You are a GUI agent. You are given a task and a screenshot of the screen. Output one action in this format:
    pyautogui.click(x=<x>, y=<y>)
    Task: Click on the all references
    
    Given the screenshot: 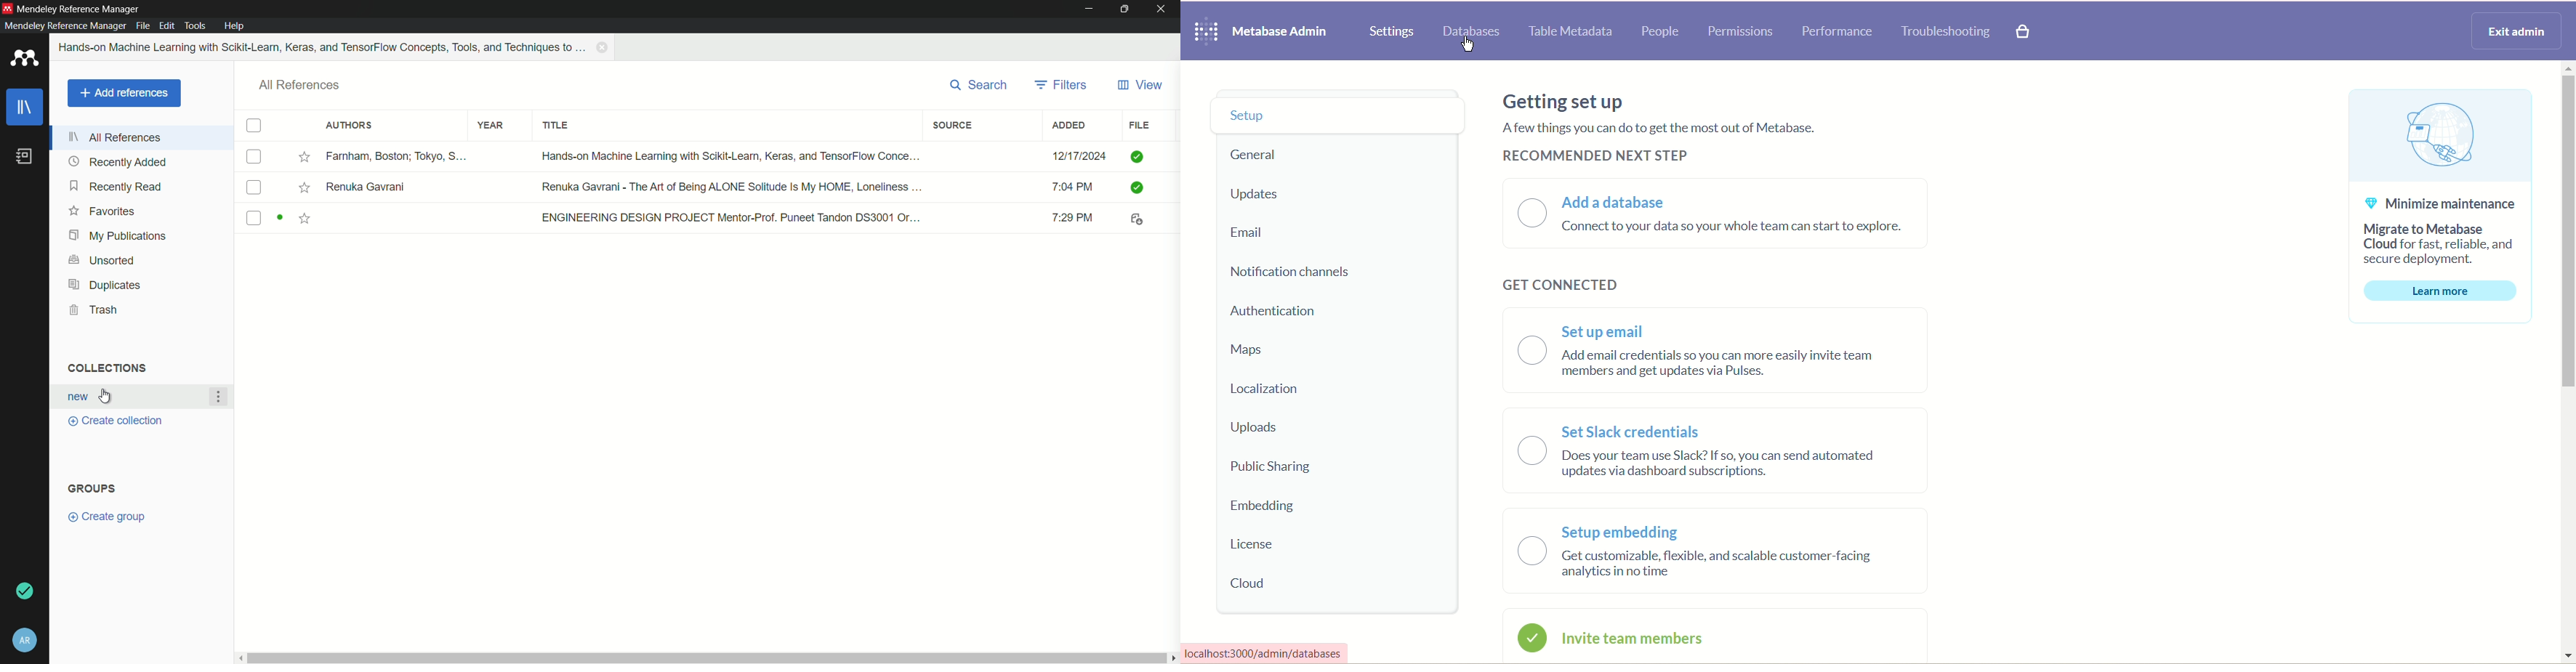 What is the action you would take?
    pyautogui.click(x=300, y=85)
    